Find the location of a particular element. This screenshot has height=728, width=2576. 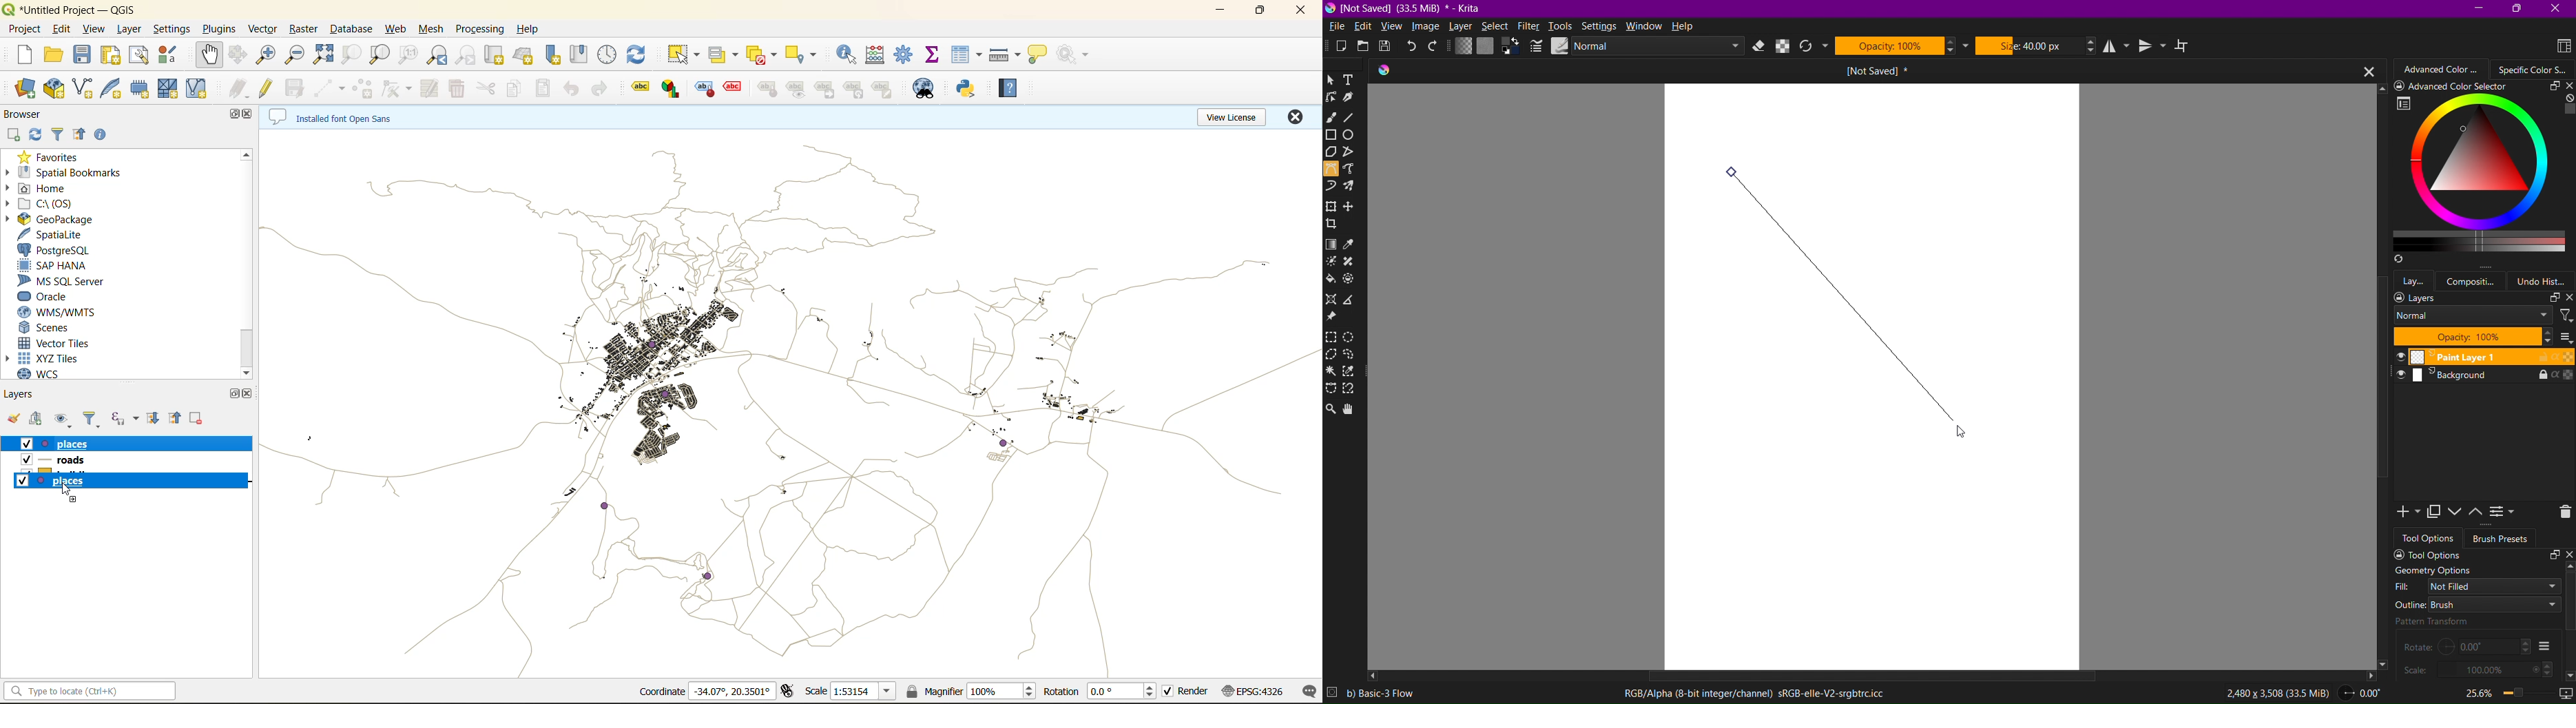

Color Wheel is located at coordinates (2534, 69).